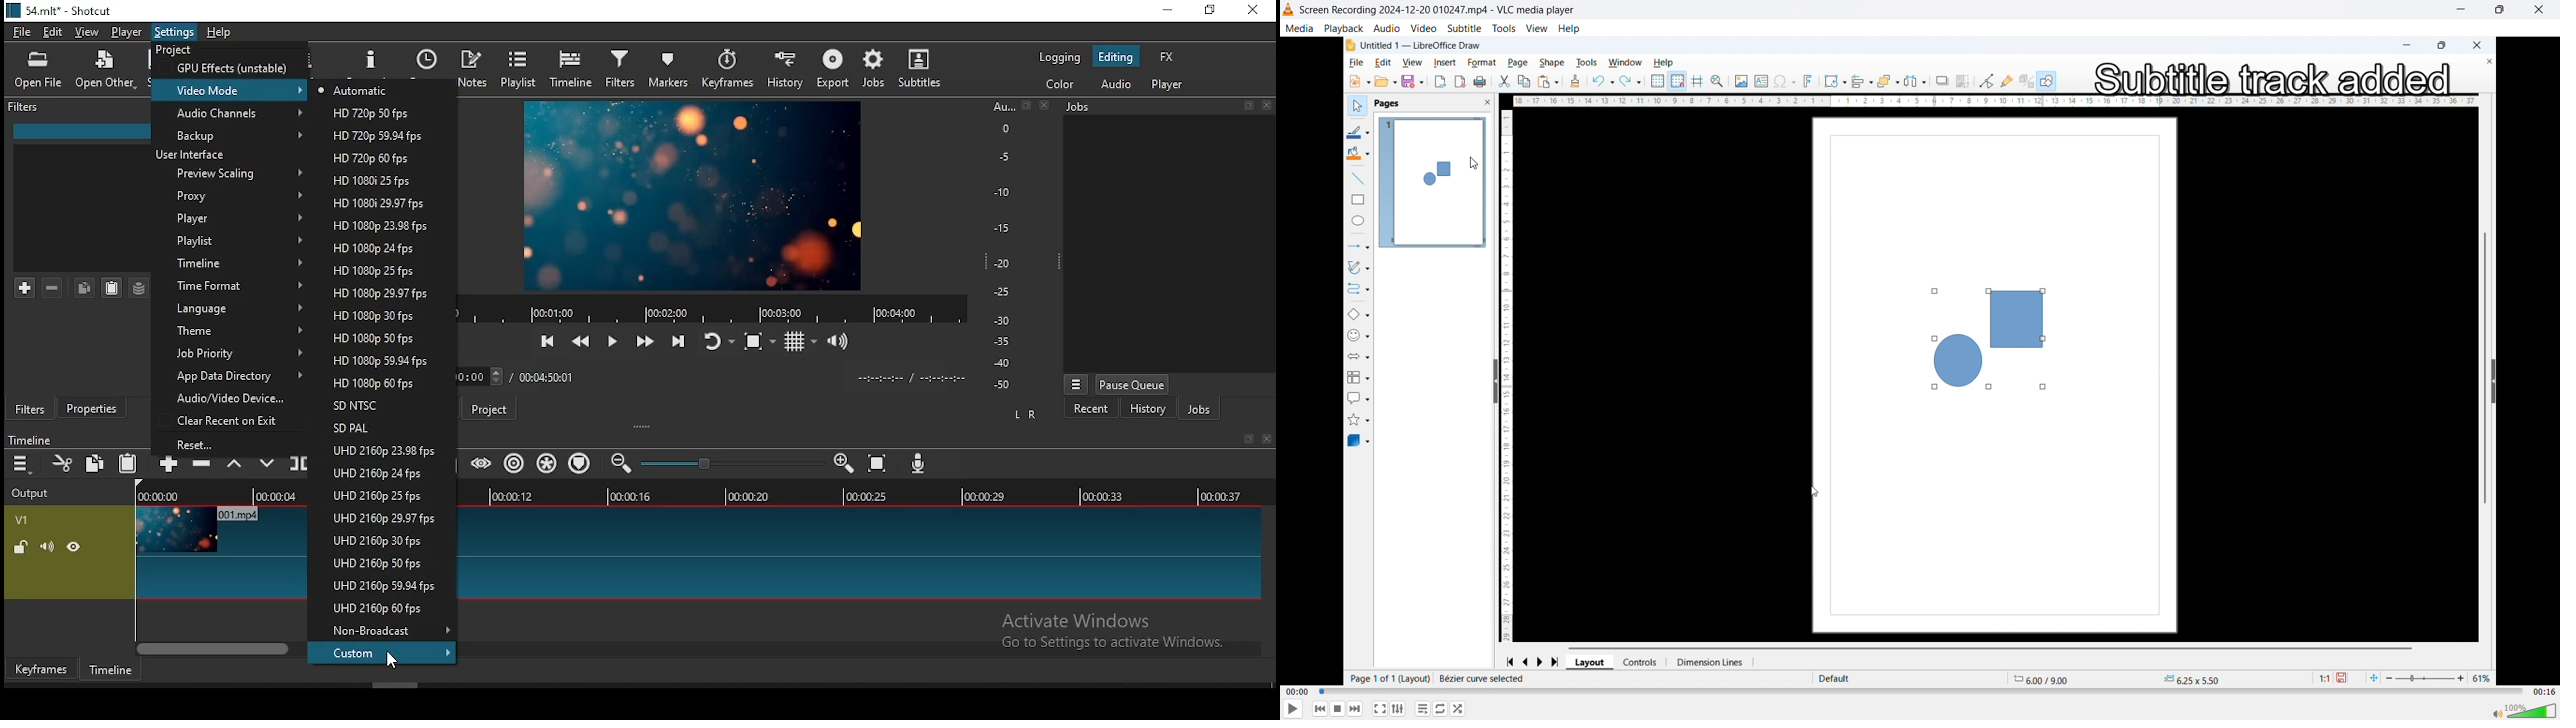 The image size is (2576, 728). What do you see at coordinates (1423, 28) in the screenshot?
I see `Video ` at bounding box center [1423, 28].